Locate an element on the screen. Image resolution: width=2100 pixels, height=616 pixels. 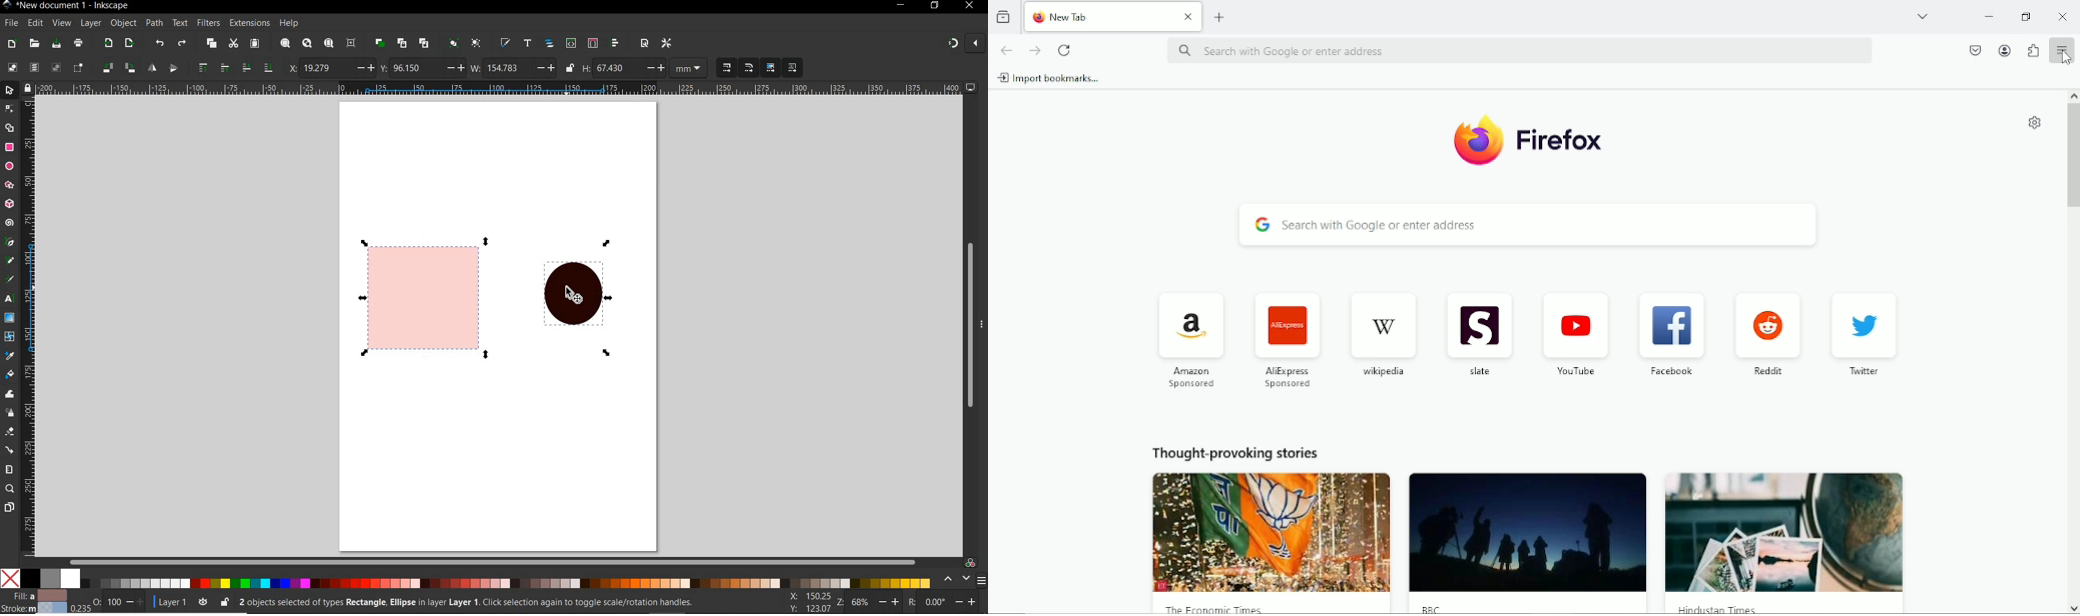
object flip horizontal is located at coordinates (152, 68).